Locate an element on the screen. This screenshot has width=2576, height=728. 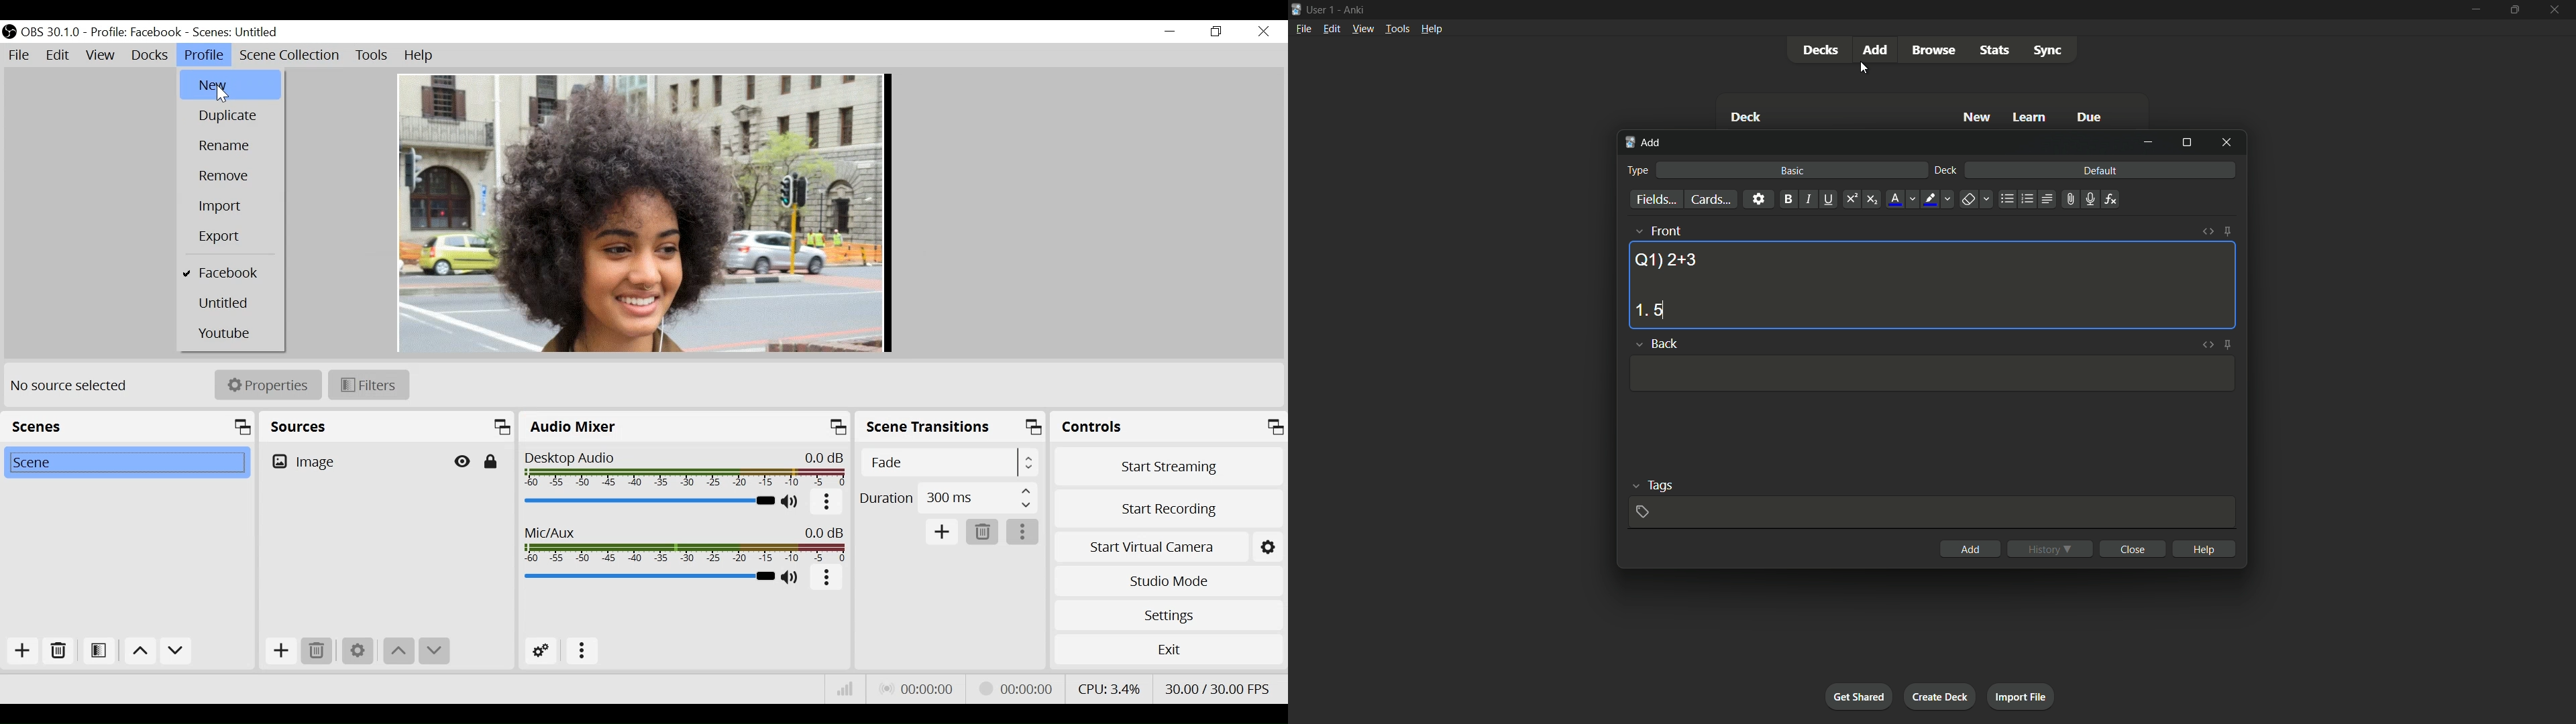
deck is located at coordinates (1746, 119).